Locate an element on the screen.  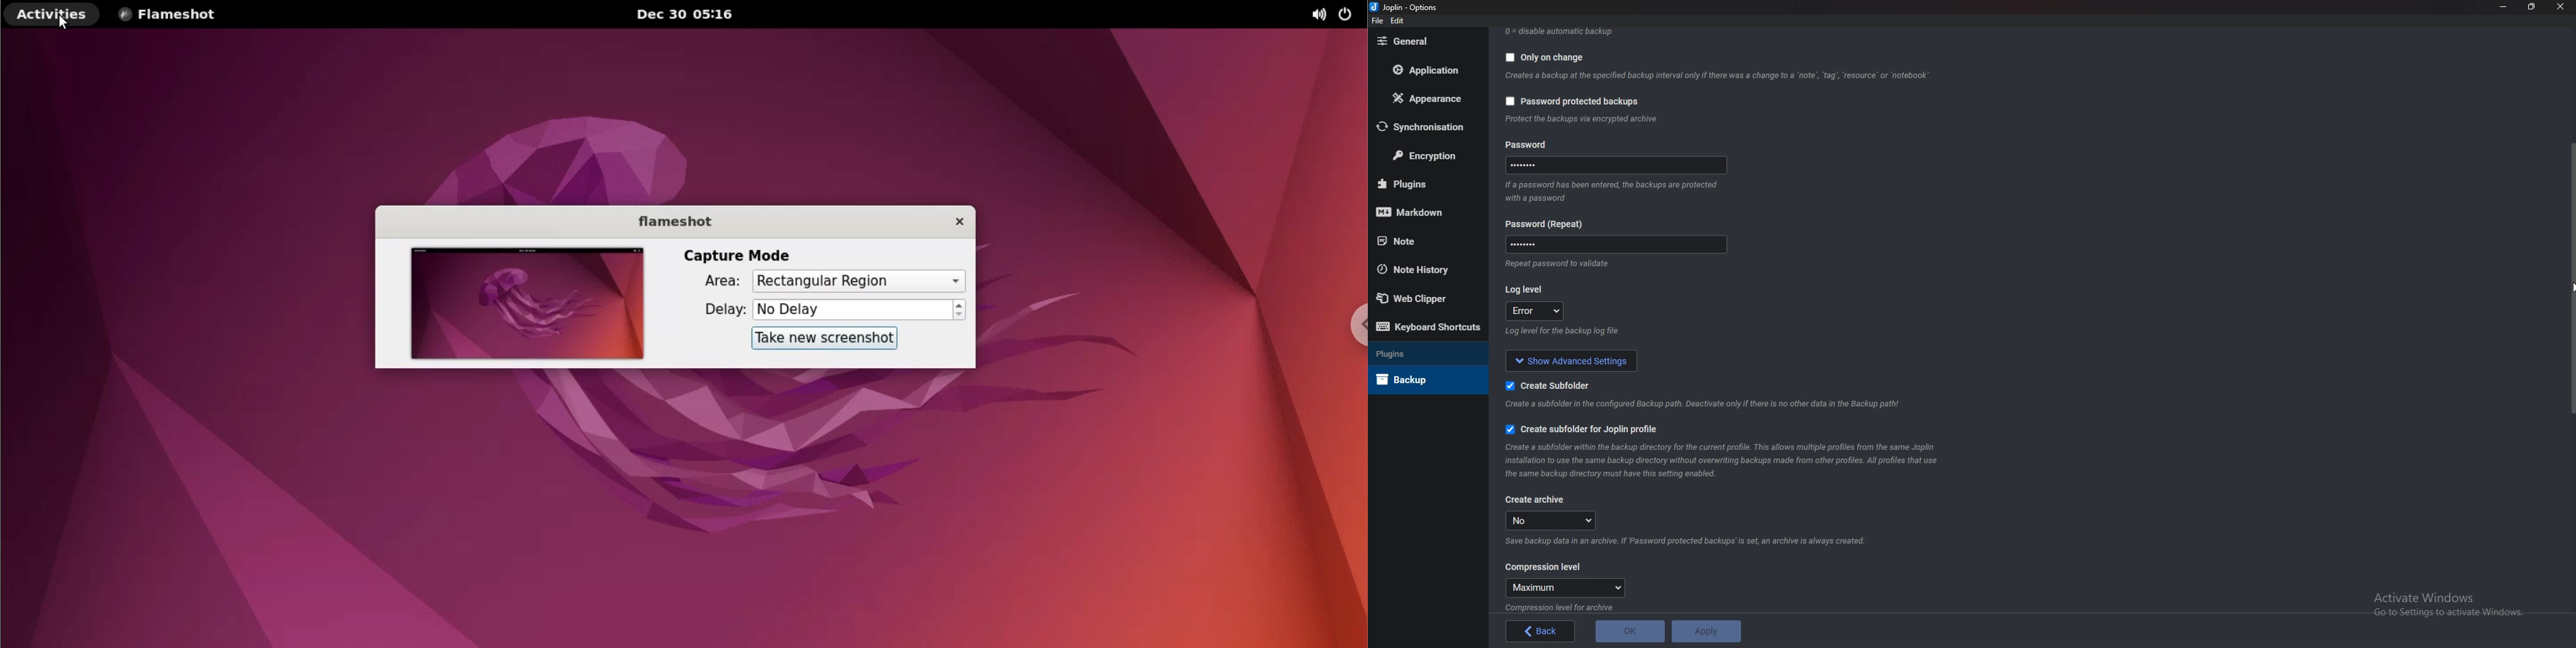
Maximum is located at coordinates (1568, 588).